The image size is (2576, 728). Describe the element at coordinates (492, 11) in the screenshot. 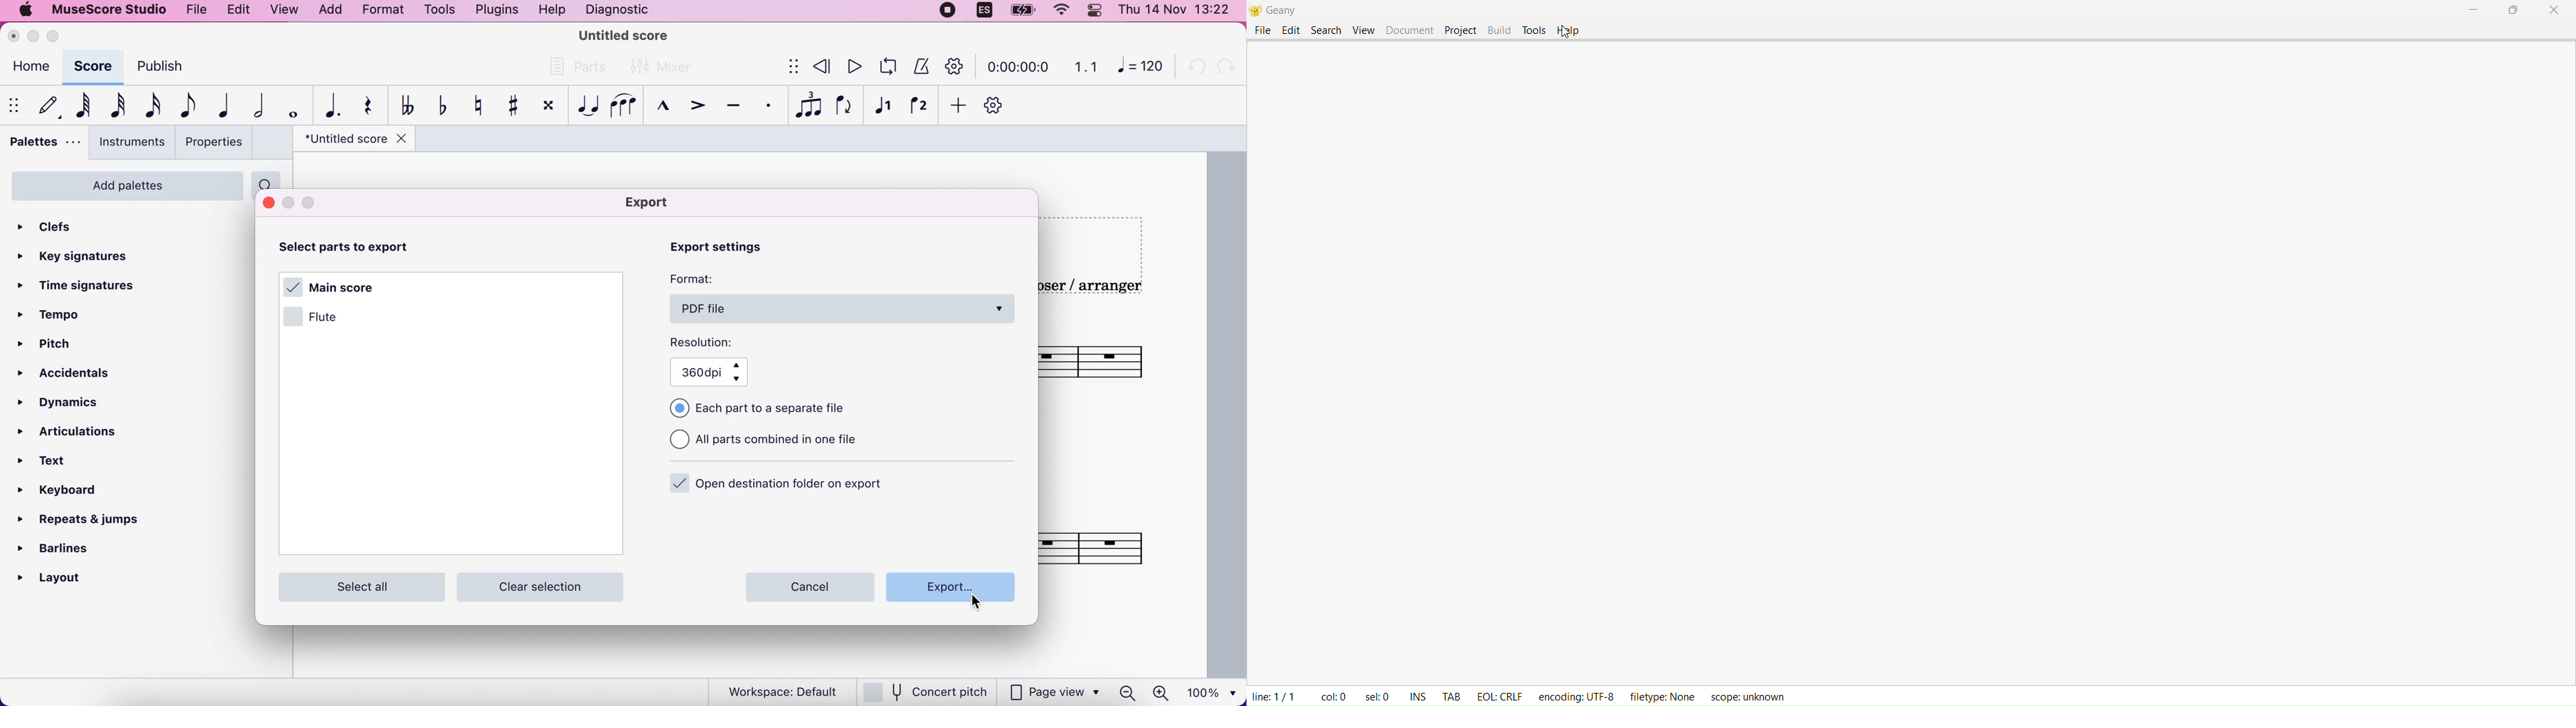

I see `plugins` at that location.